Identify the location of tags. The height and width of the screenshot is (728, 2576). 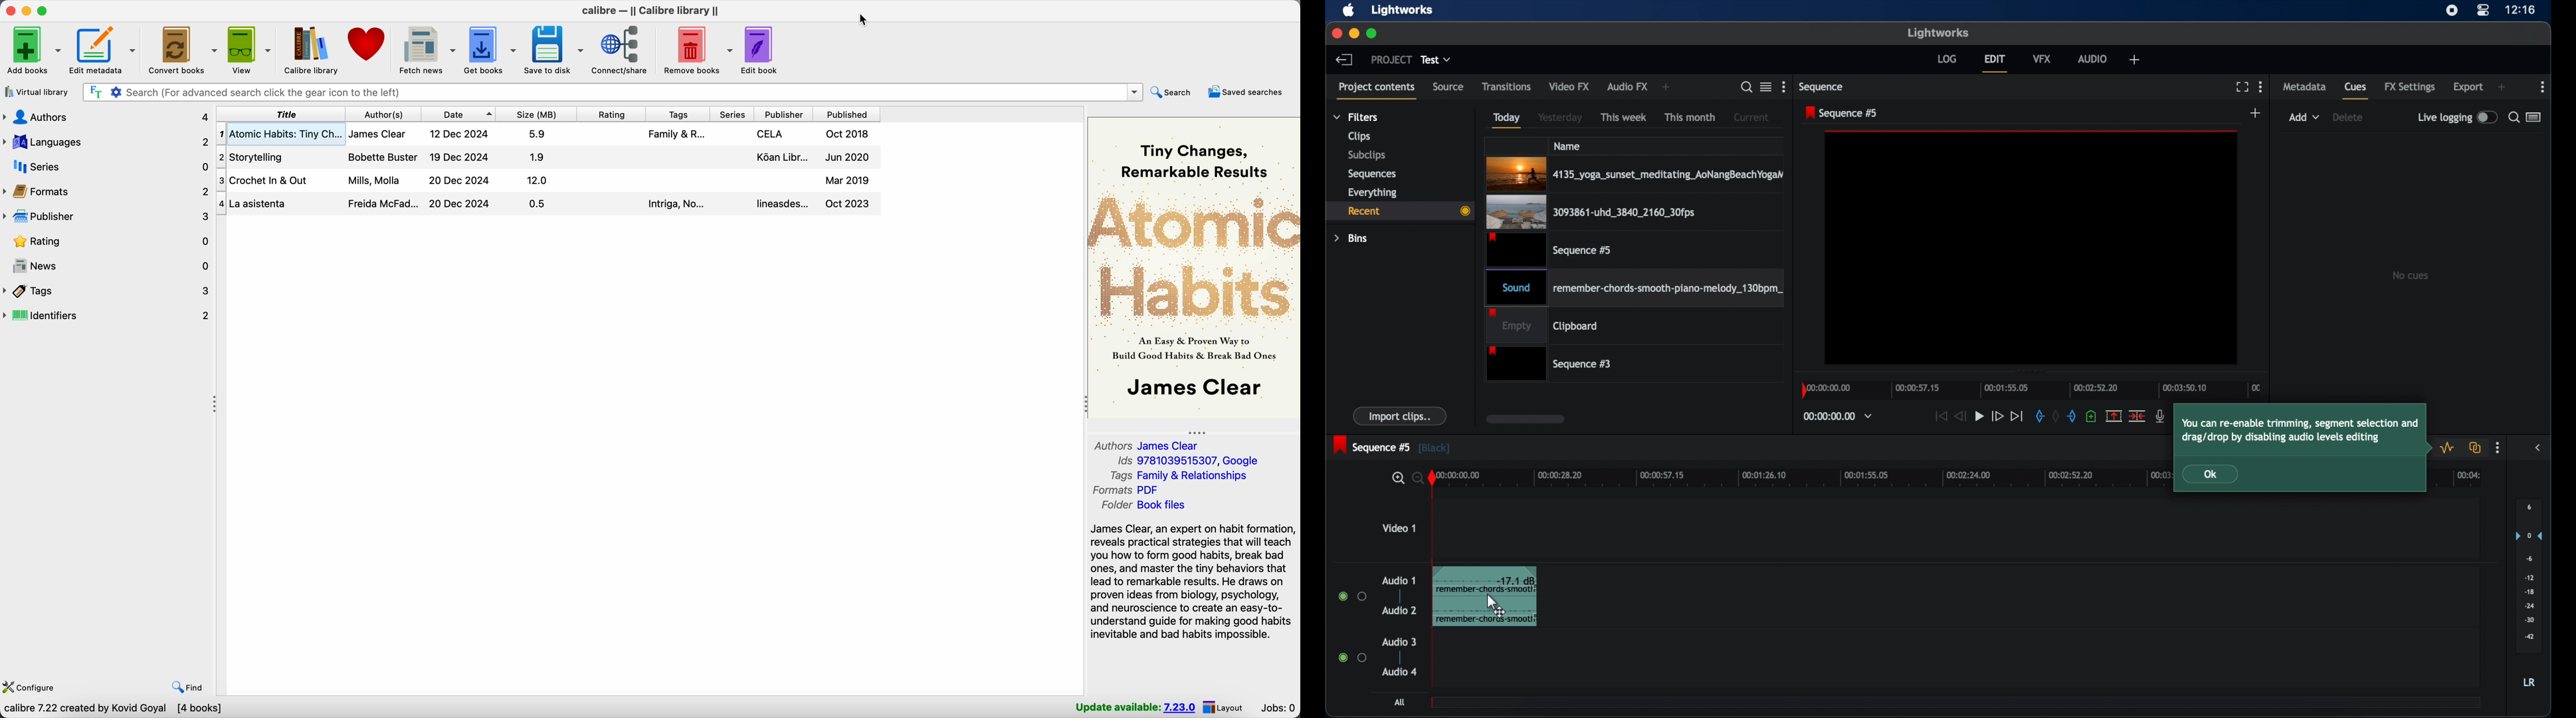
(677, 114).